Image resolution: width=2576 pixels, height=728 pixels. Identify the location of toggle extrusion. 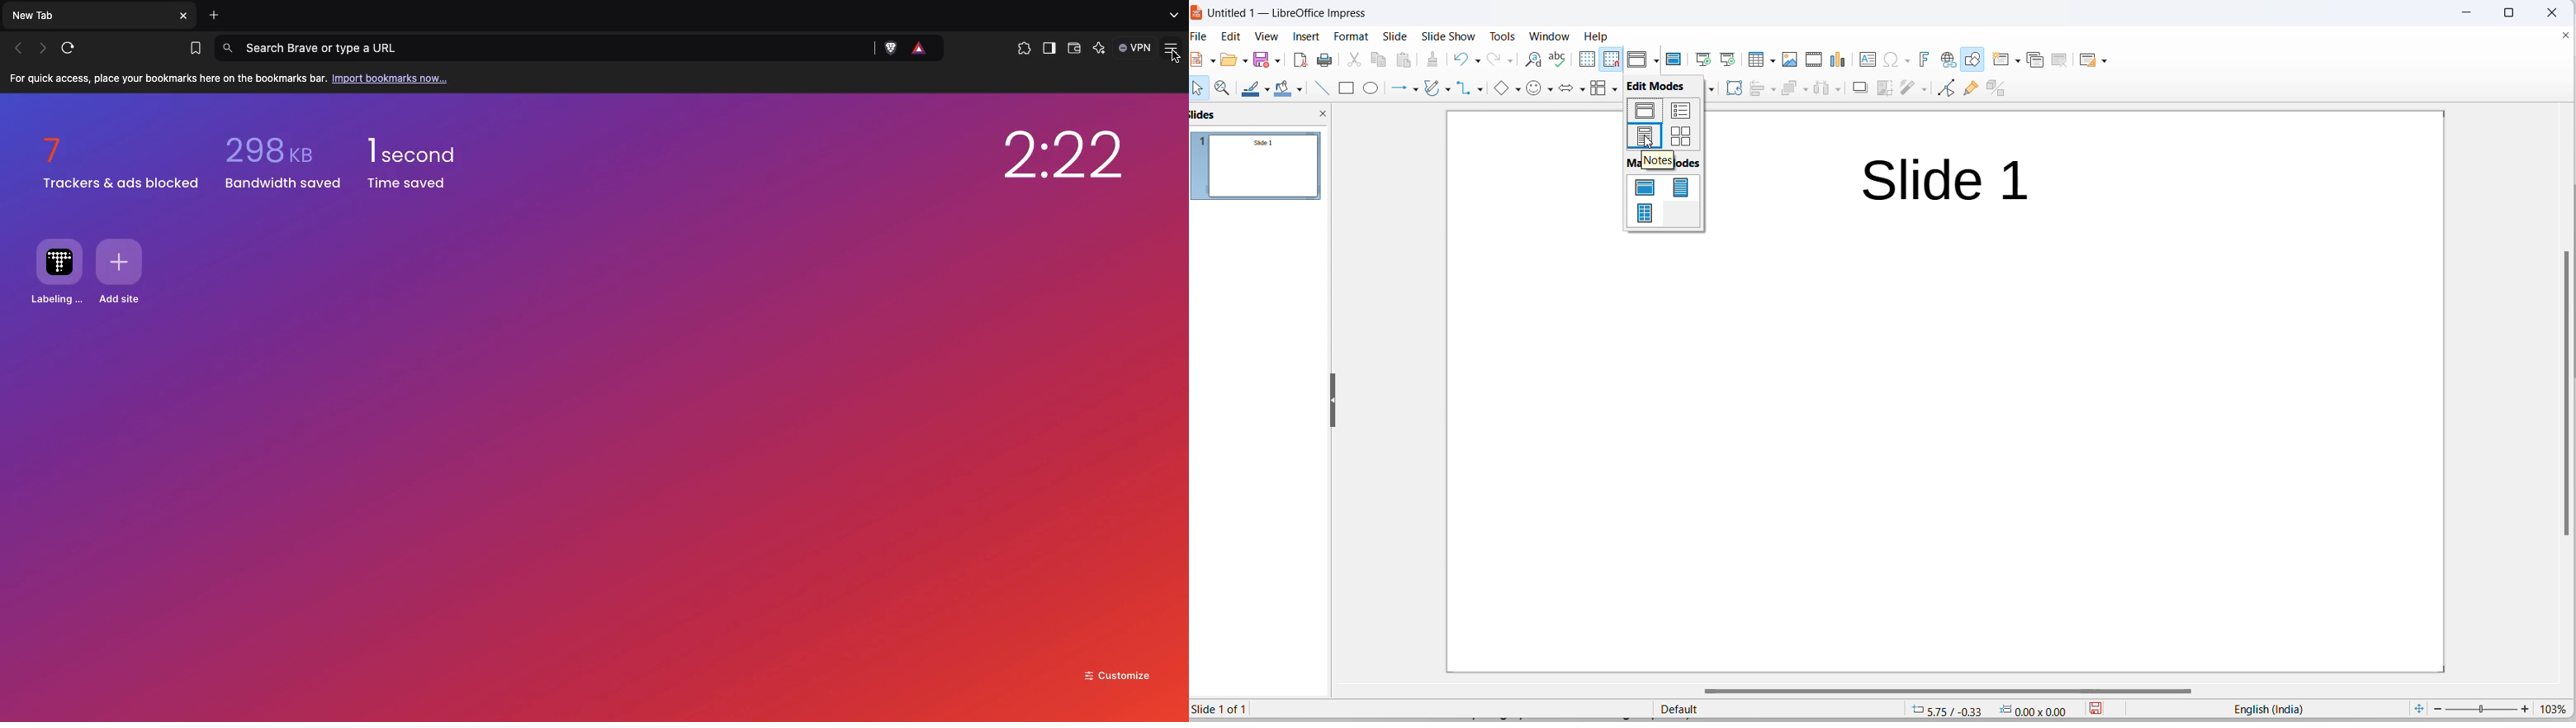
(2001, 90).